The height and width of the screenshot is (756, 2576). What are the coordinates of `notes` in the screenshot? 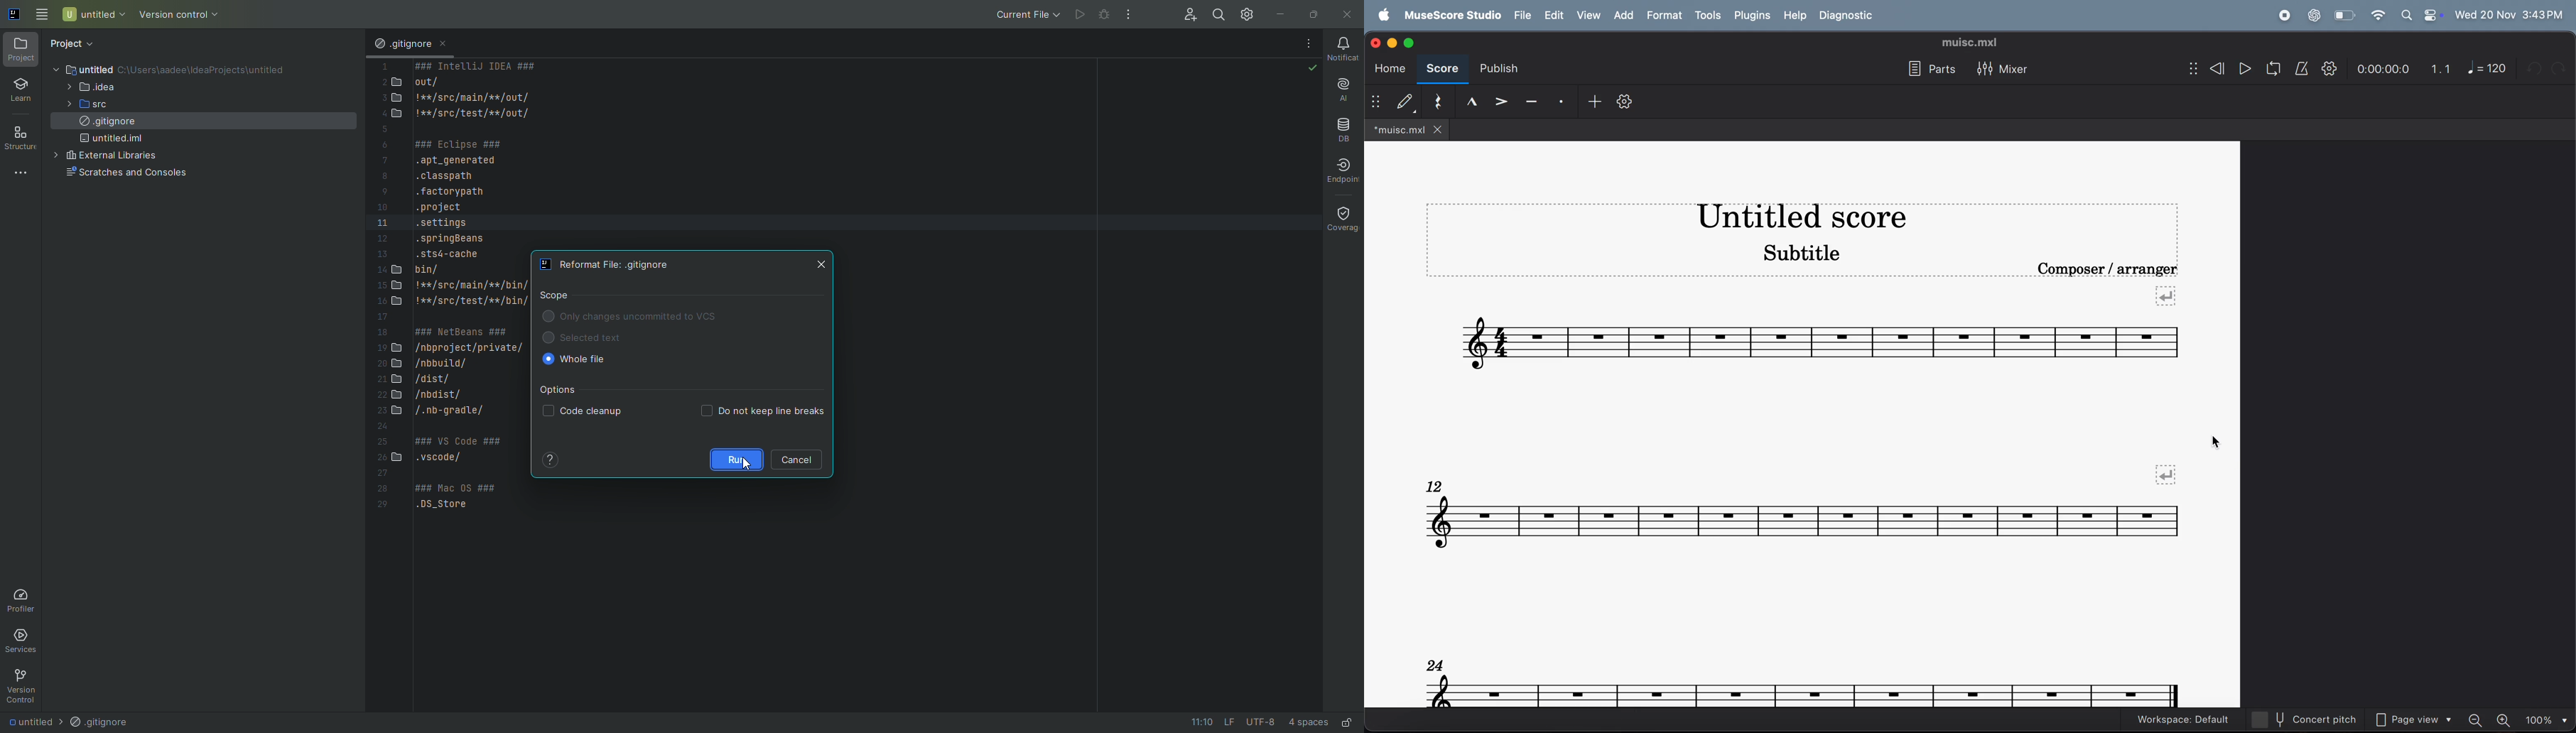 It's located at (1801, 519).